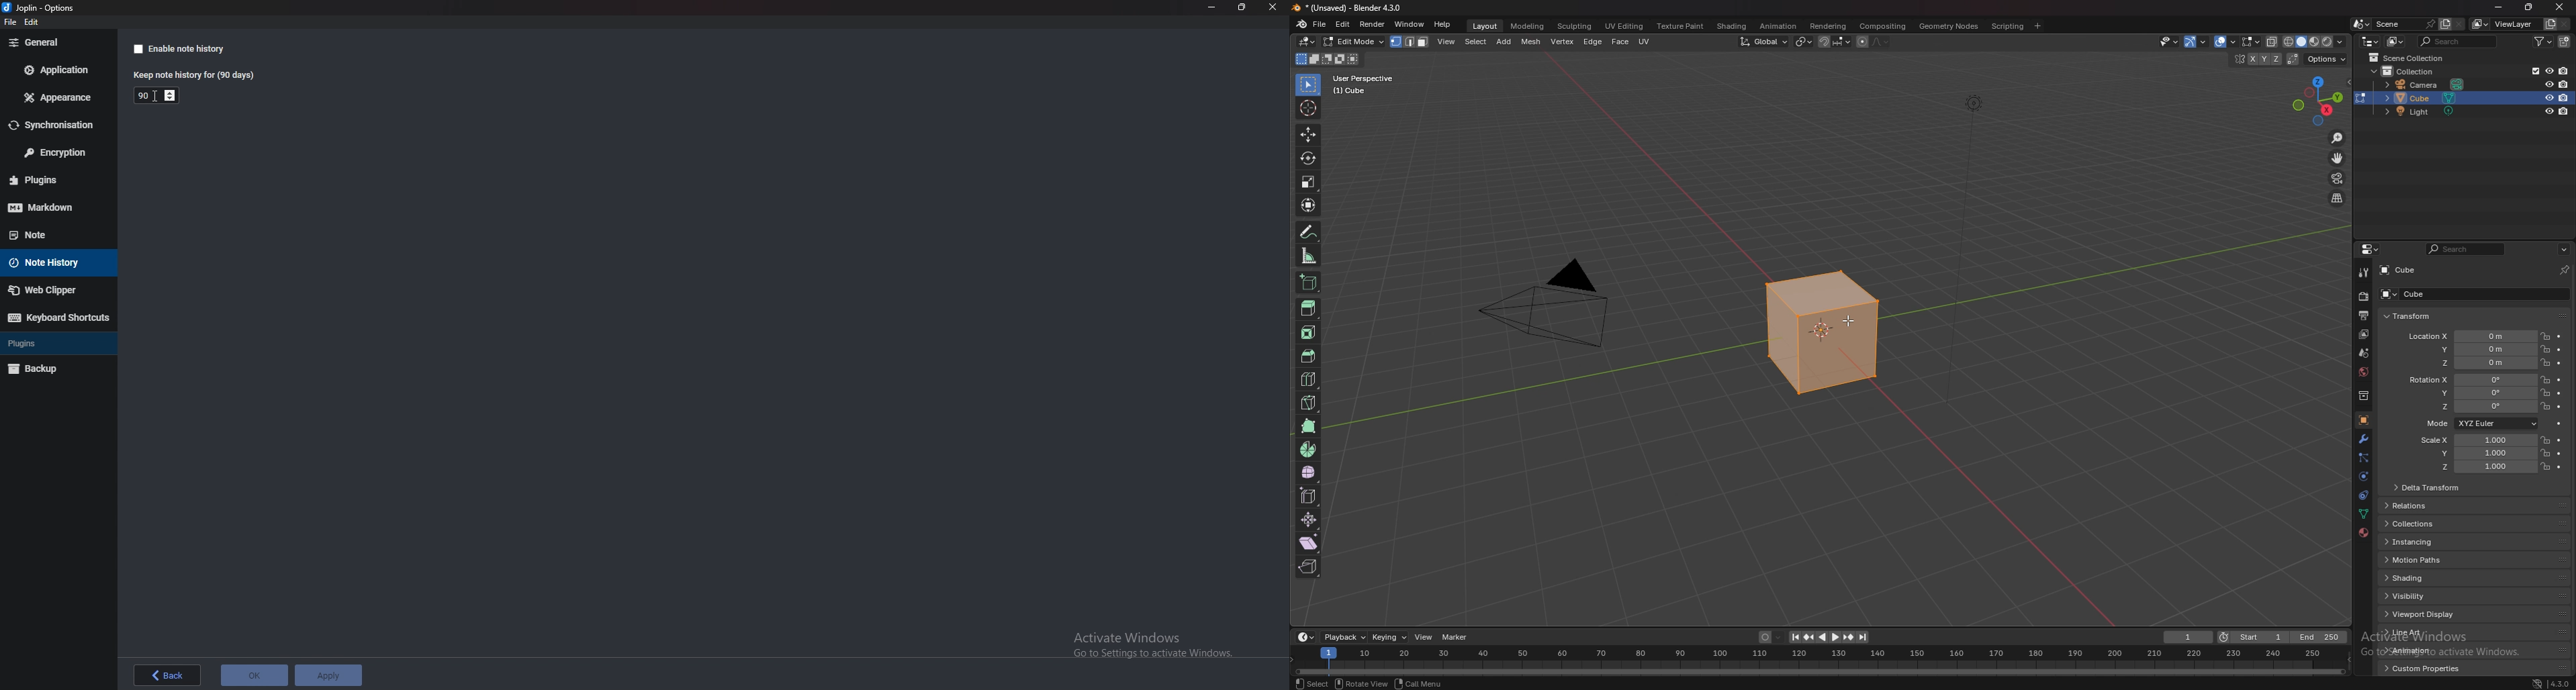  I want to click on world, so click(2362, 372).